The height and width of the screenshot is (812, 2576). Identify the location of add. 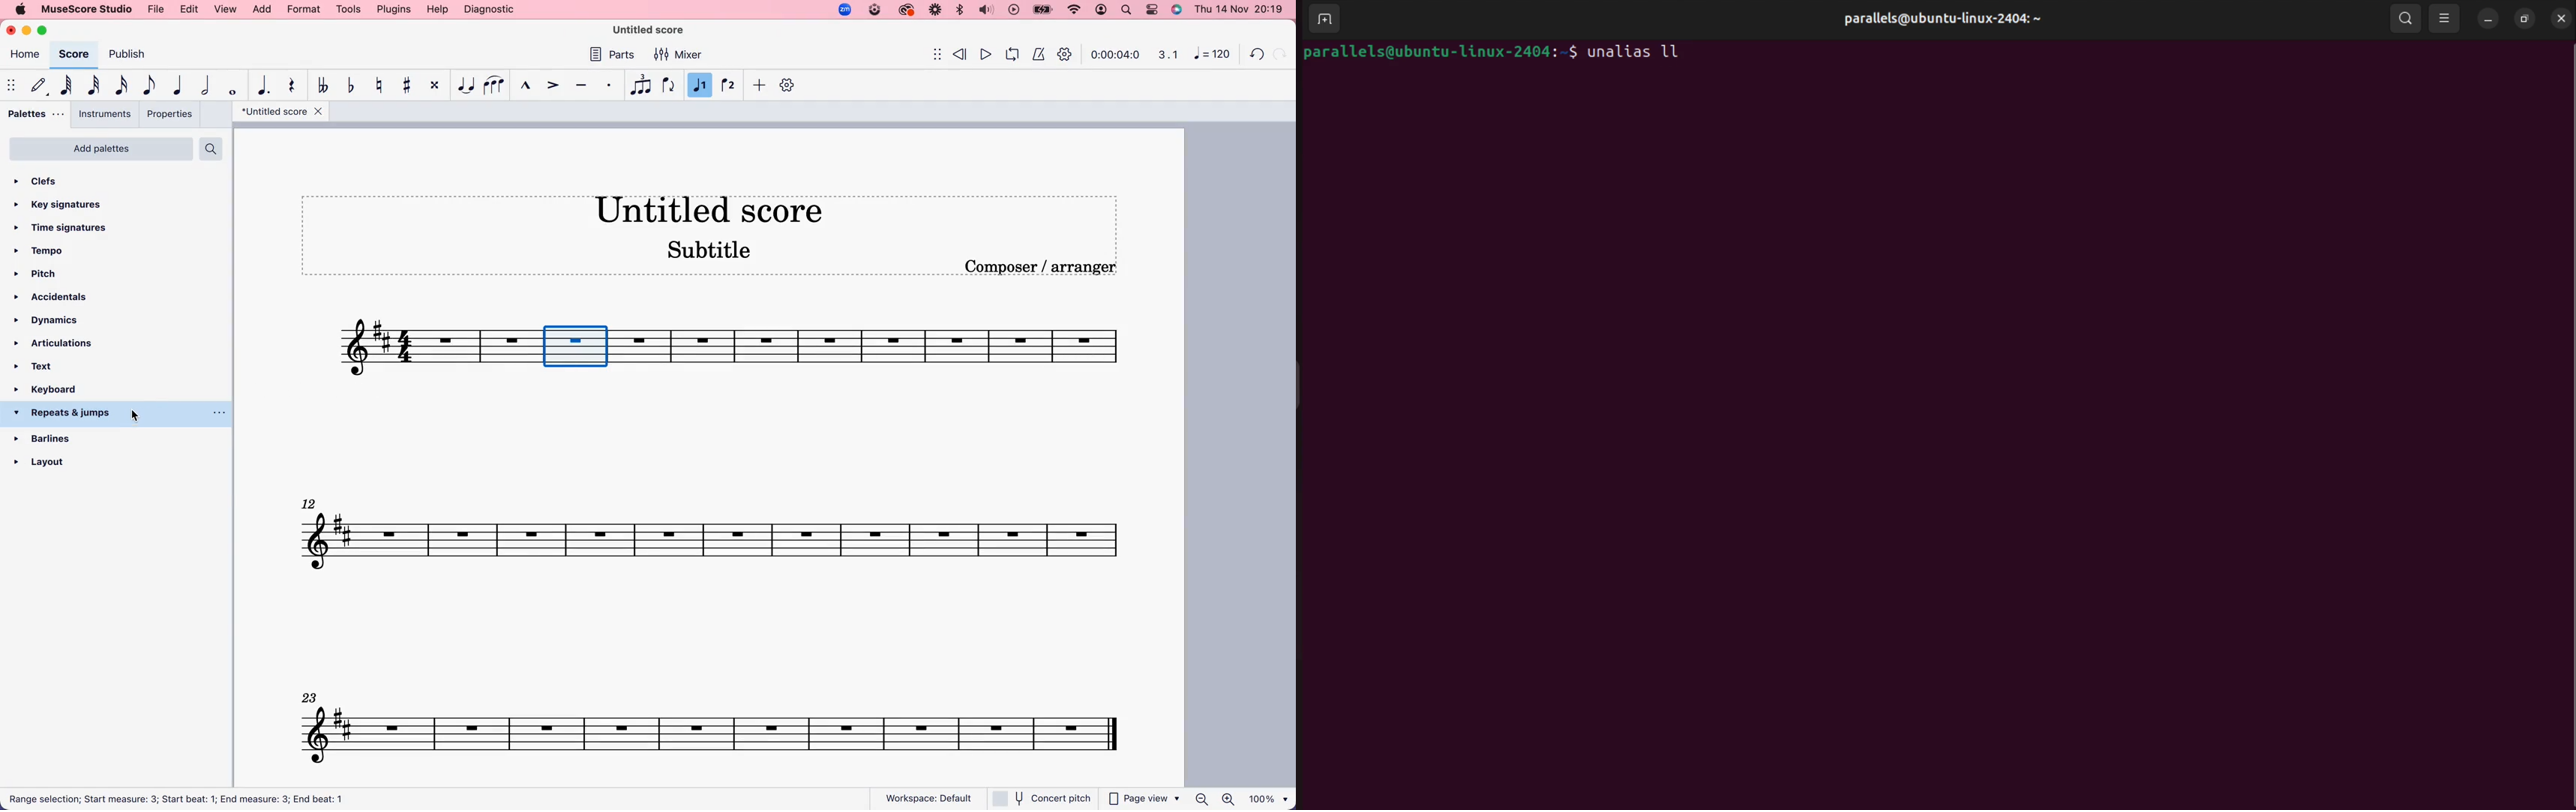
(263, 10).